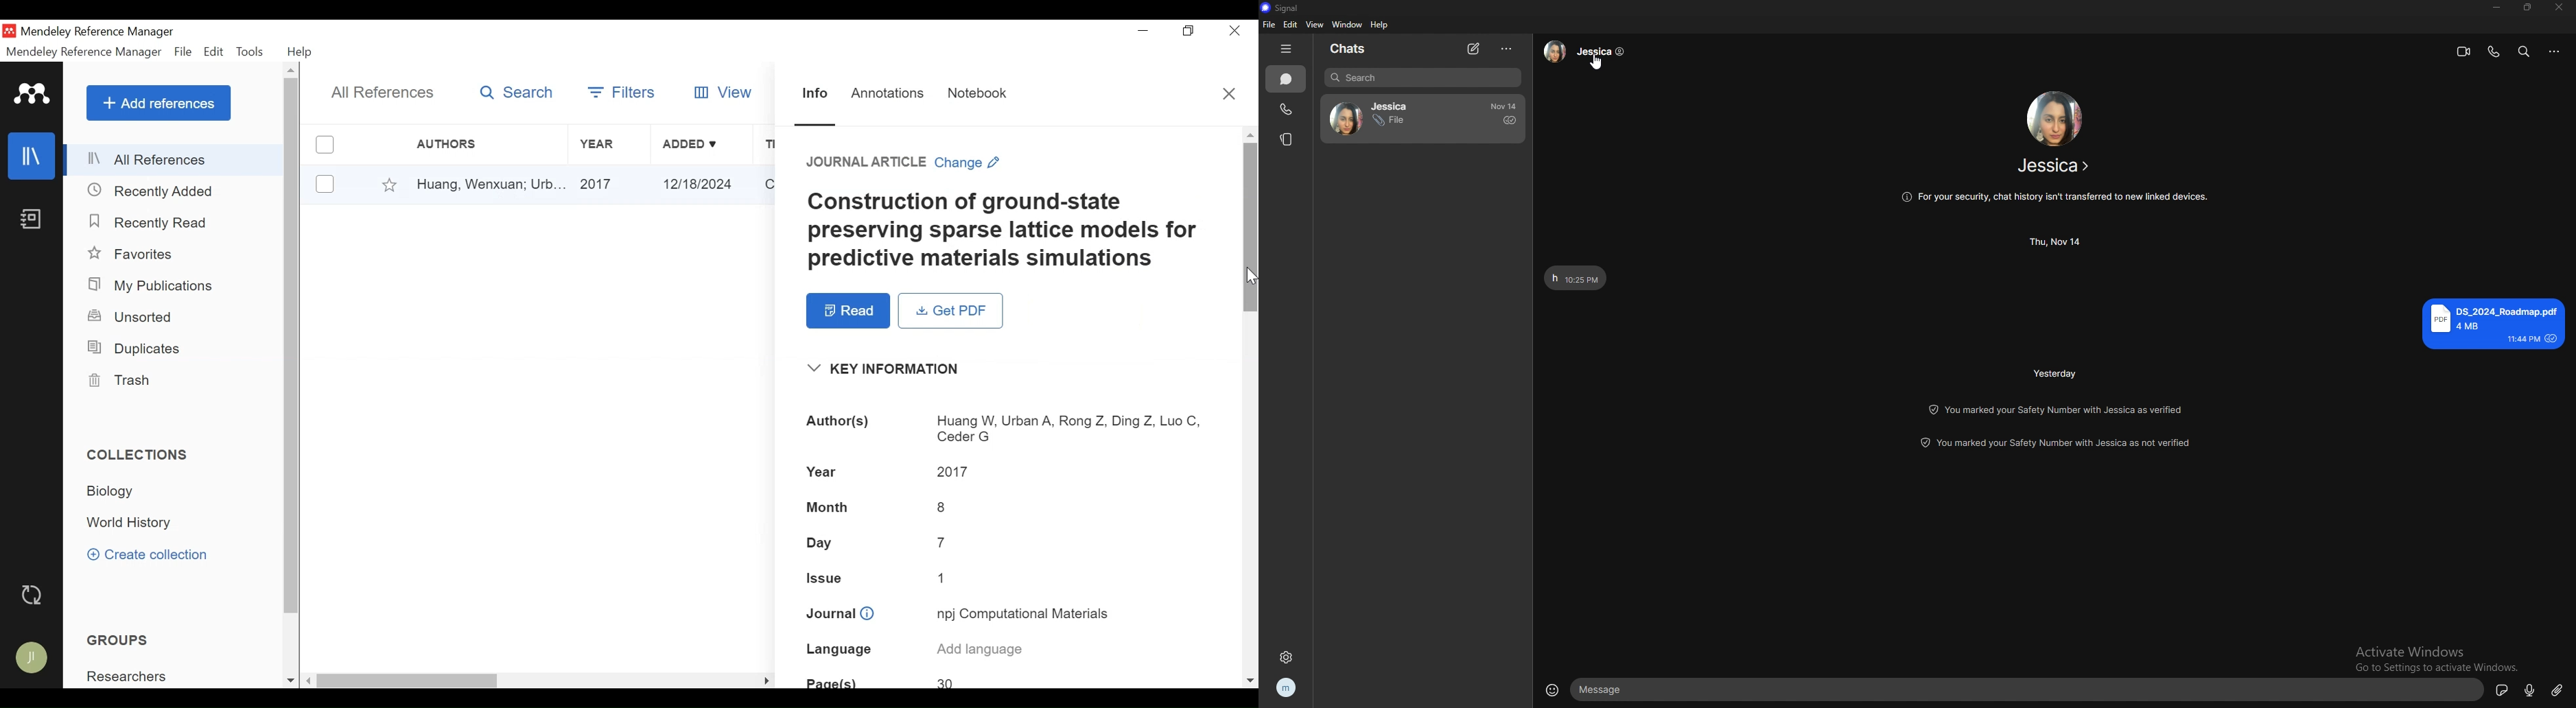  What do you see at coordinates (977, 94) in the screenshot?
I see `Notebook` at bounding box center [977, 94].